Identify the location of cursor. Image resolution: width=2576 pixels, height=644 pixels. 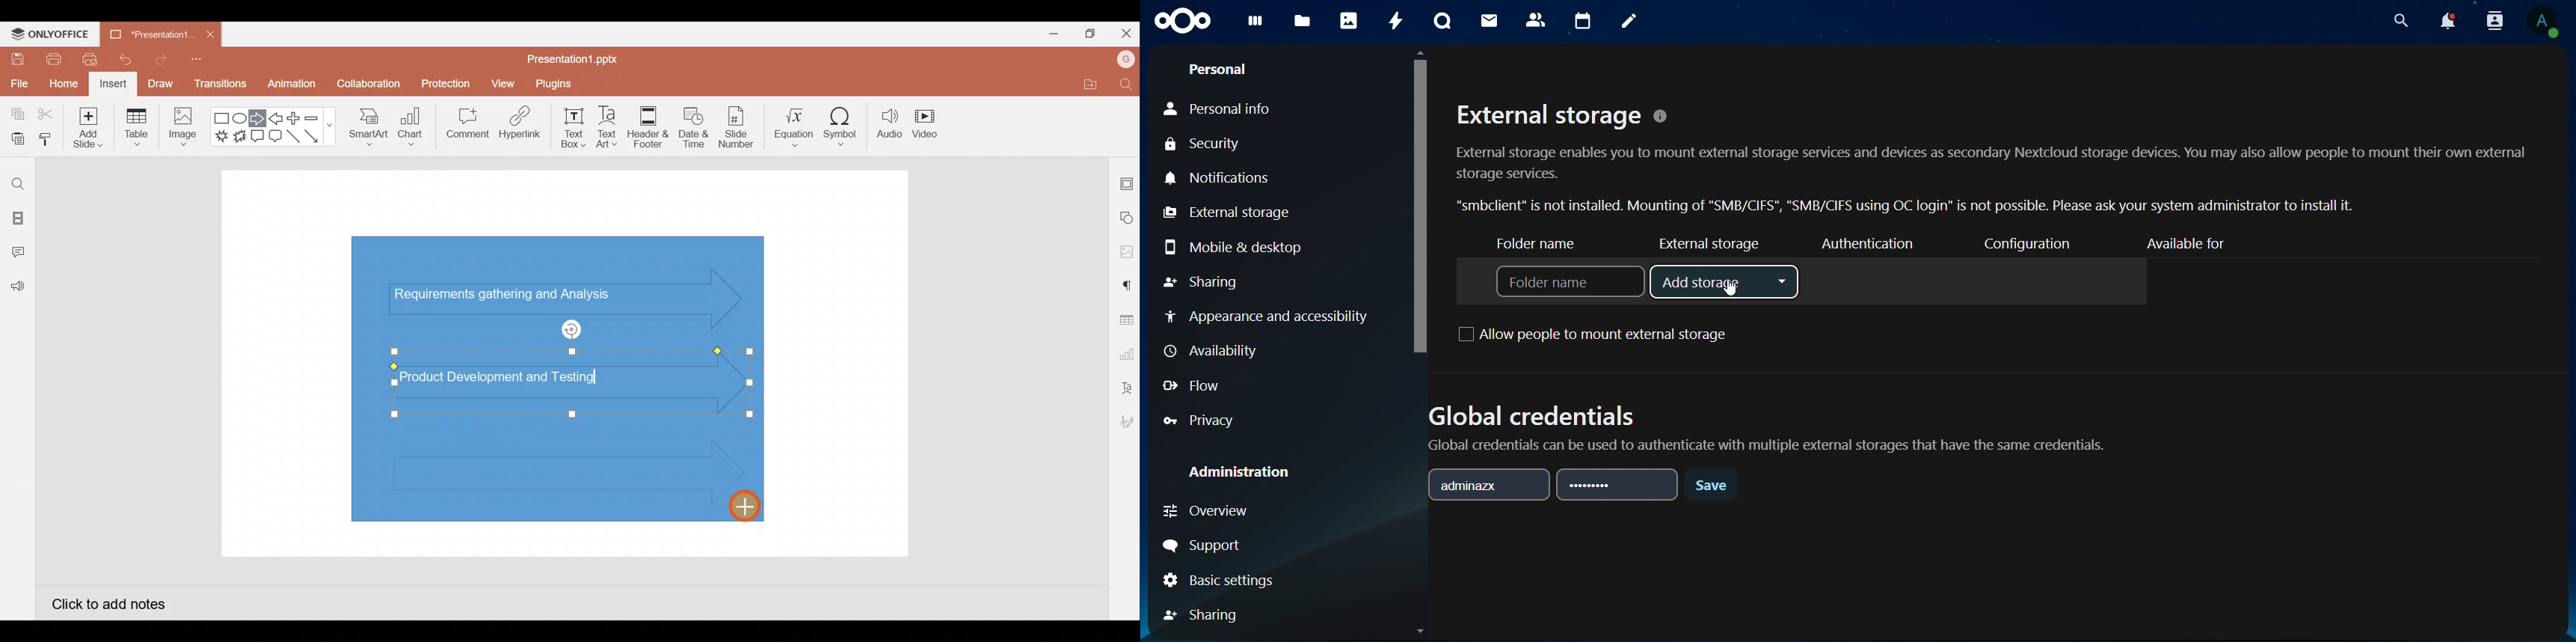
(1419, 202).